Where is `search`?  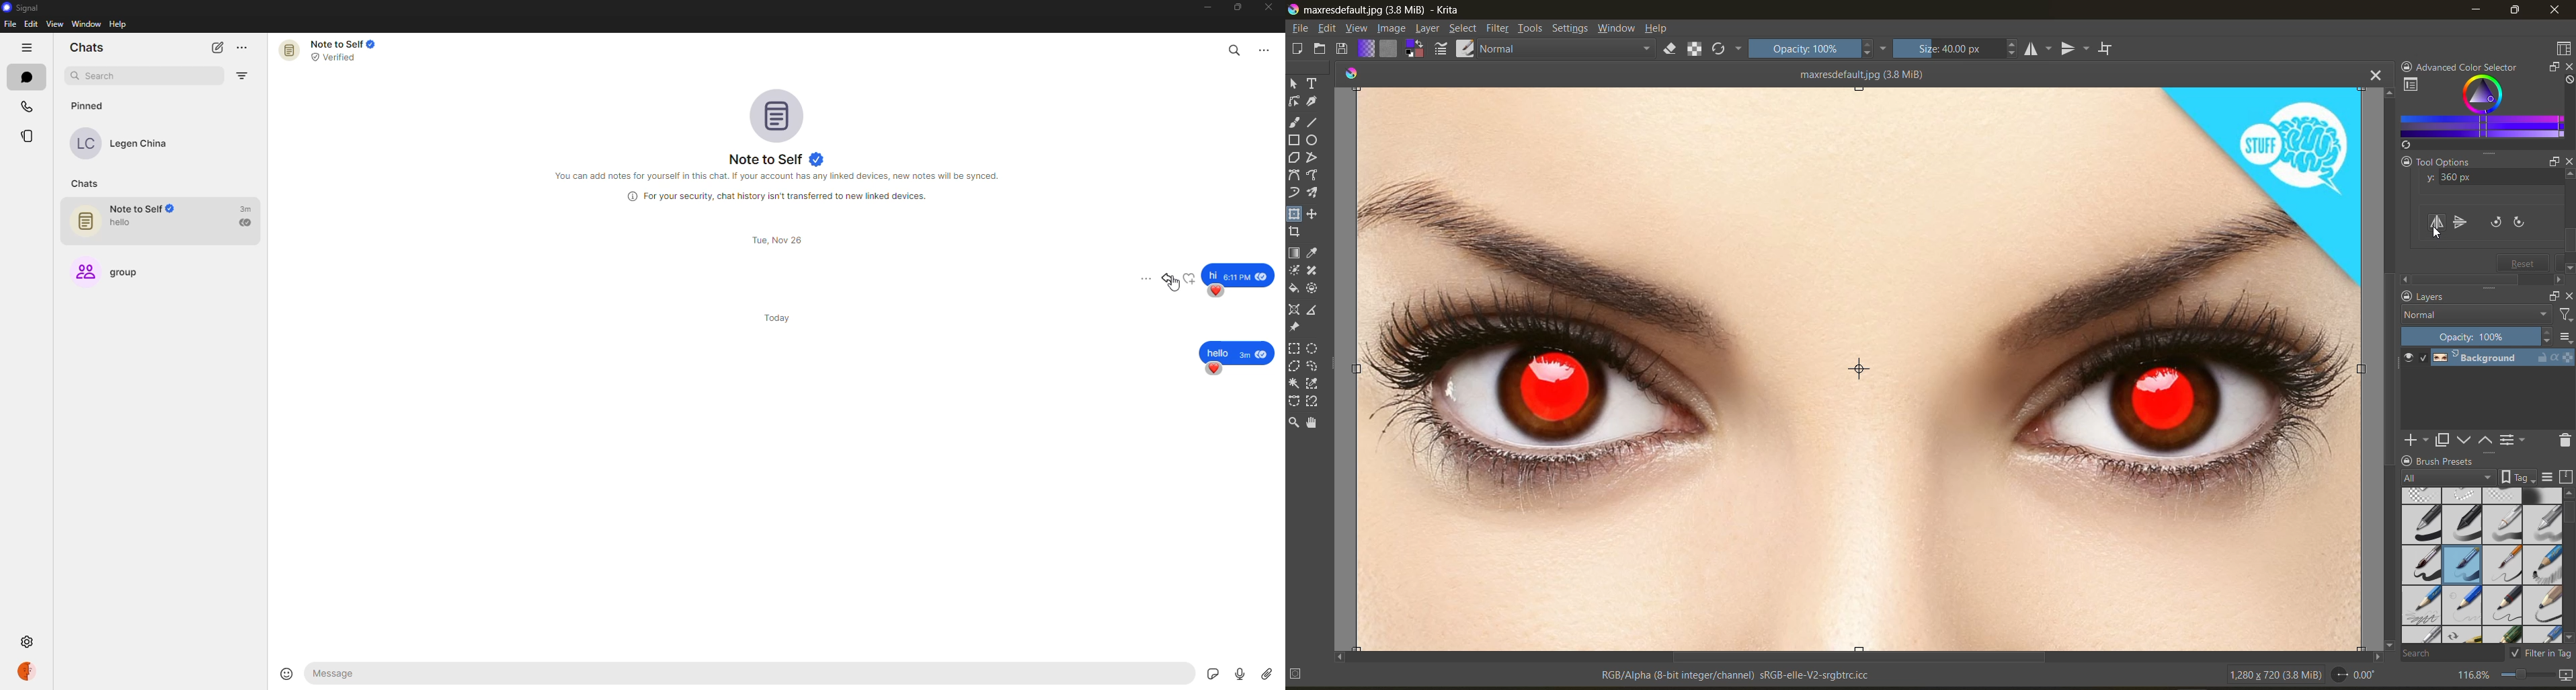
search is located at coordinates (1235, 49).